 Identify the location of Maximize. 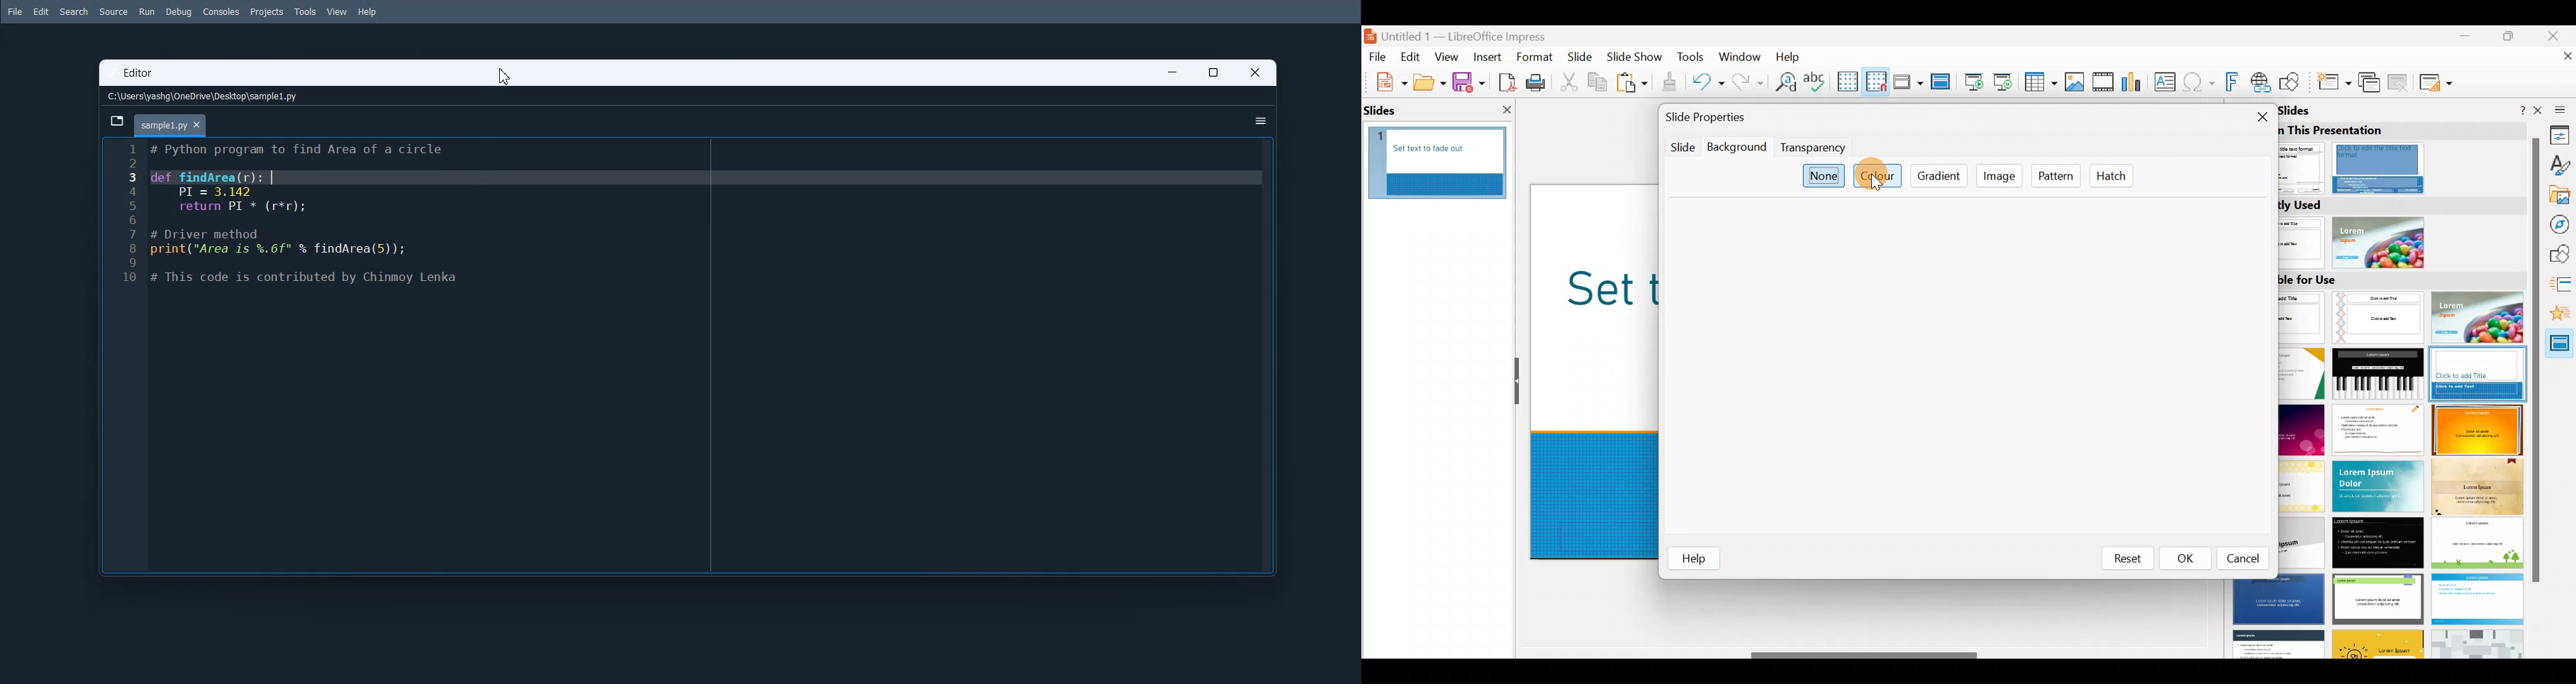
(1212, 72).